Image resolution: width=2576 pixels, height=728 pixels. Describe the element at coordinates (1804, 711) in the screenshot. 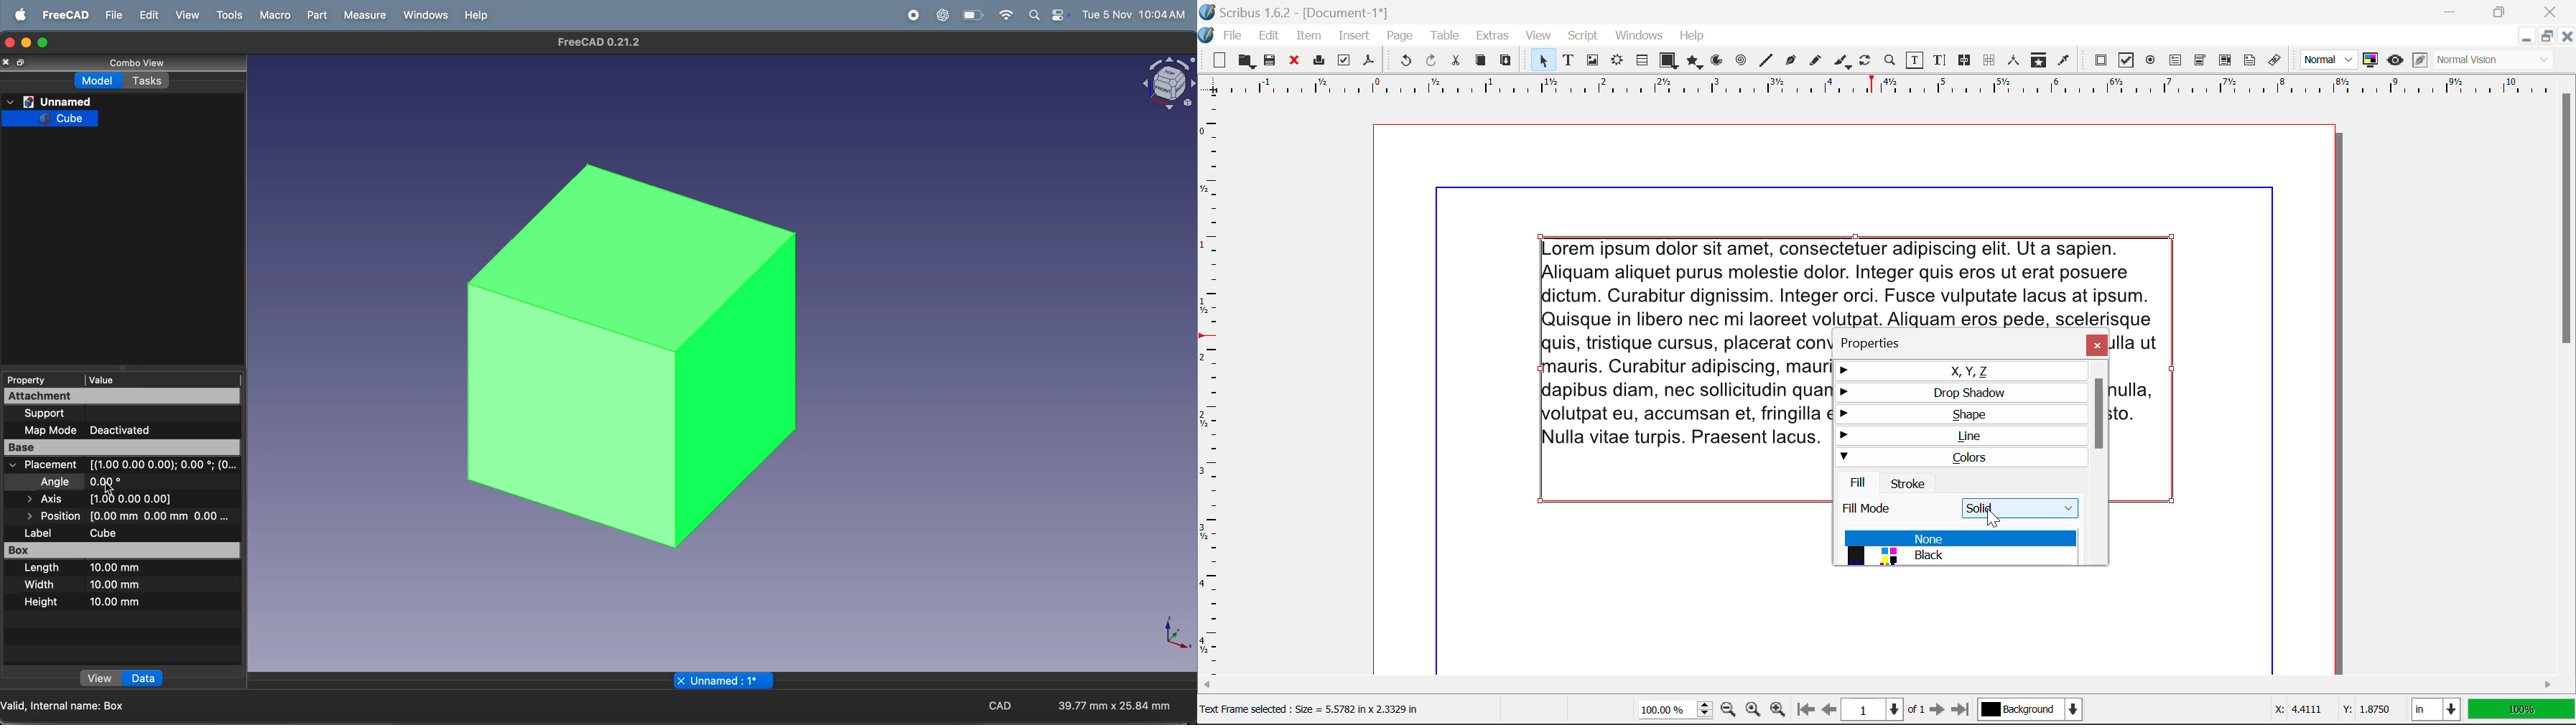

I see `First Page` at that location.